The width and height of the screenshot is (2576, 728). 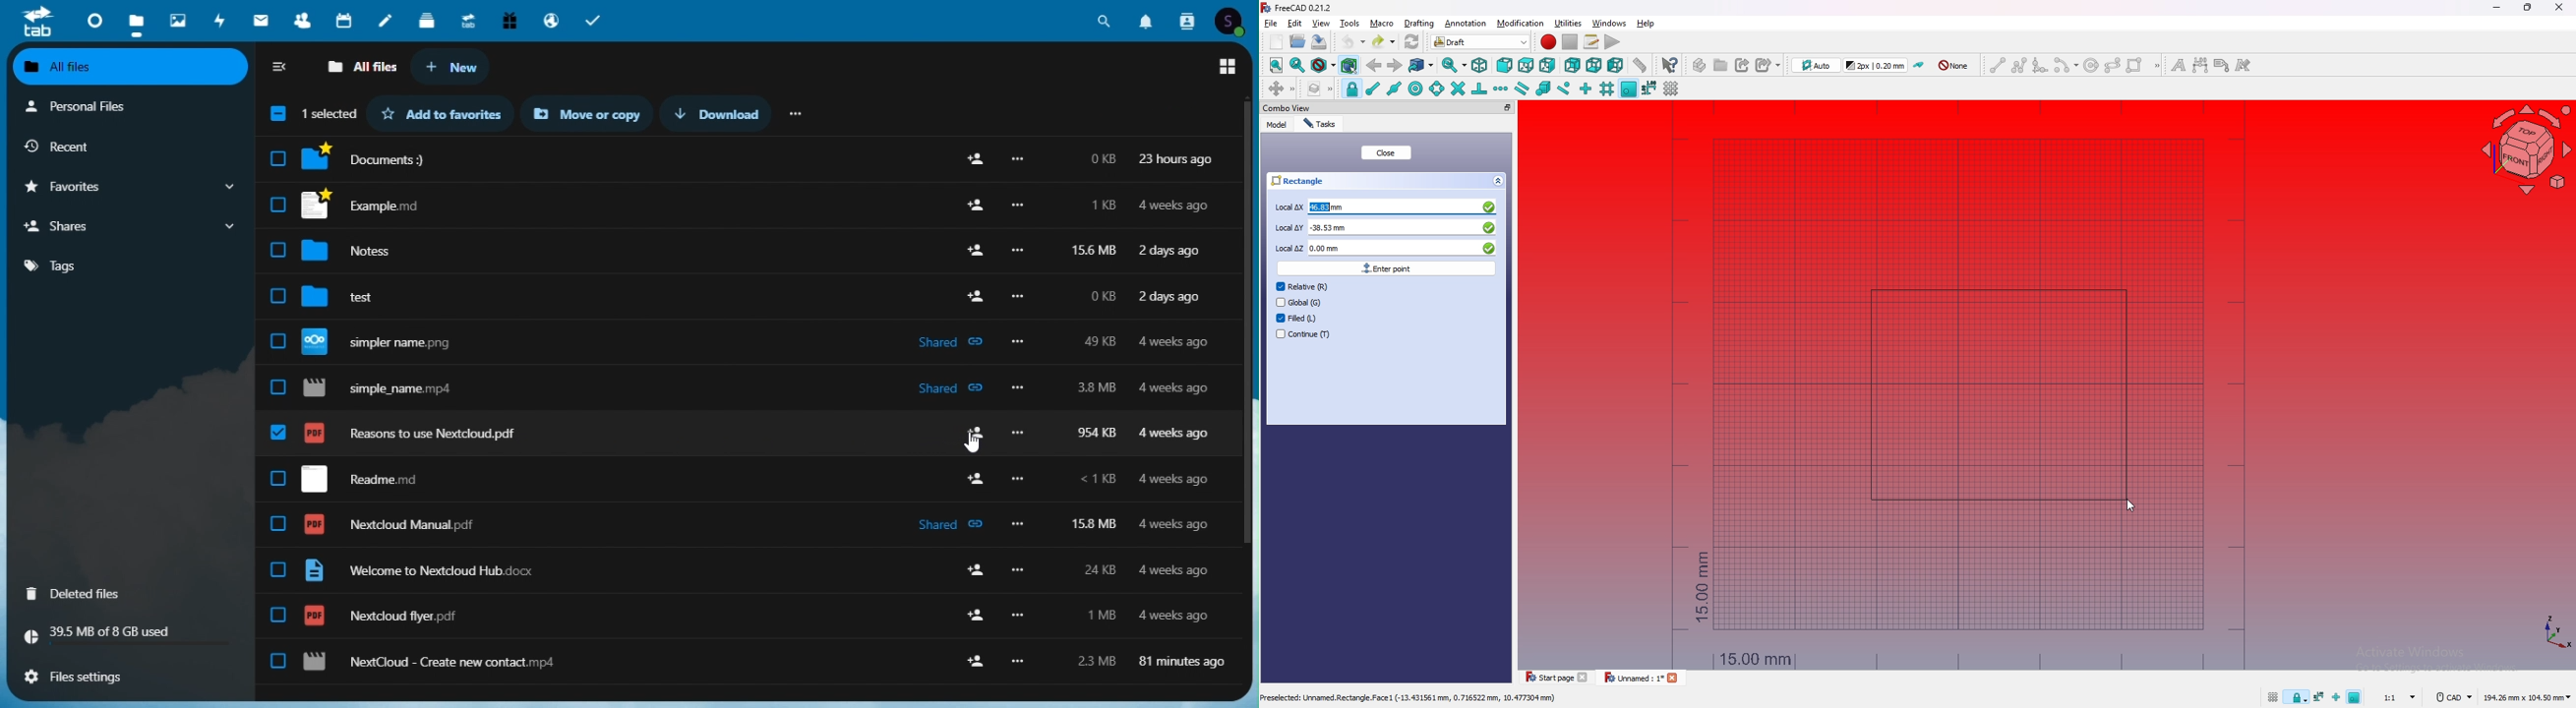 I want to click on manage layers, so click(x=1319, y=88).